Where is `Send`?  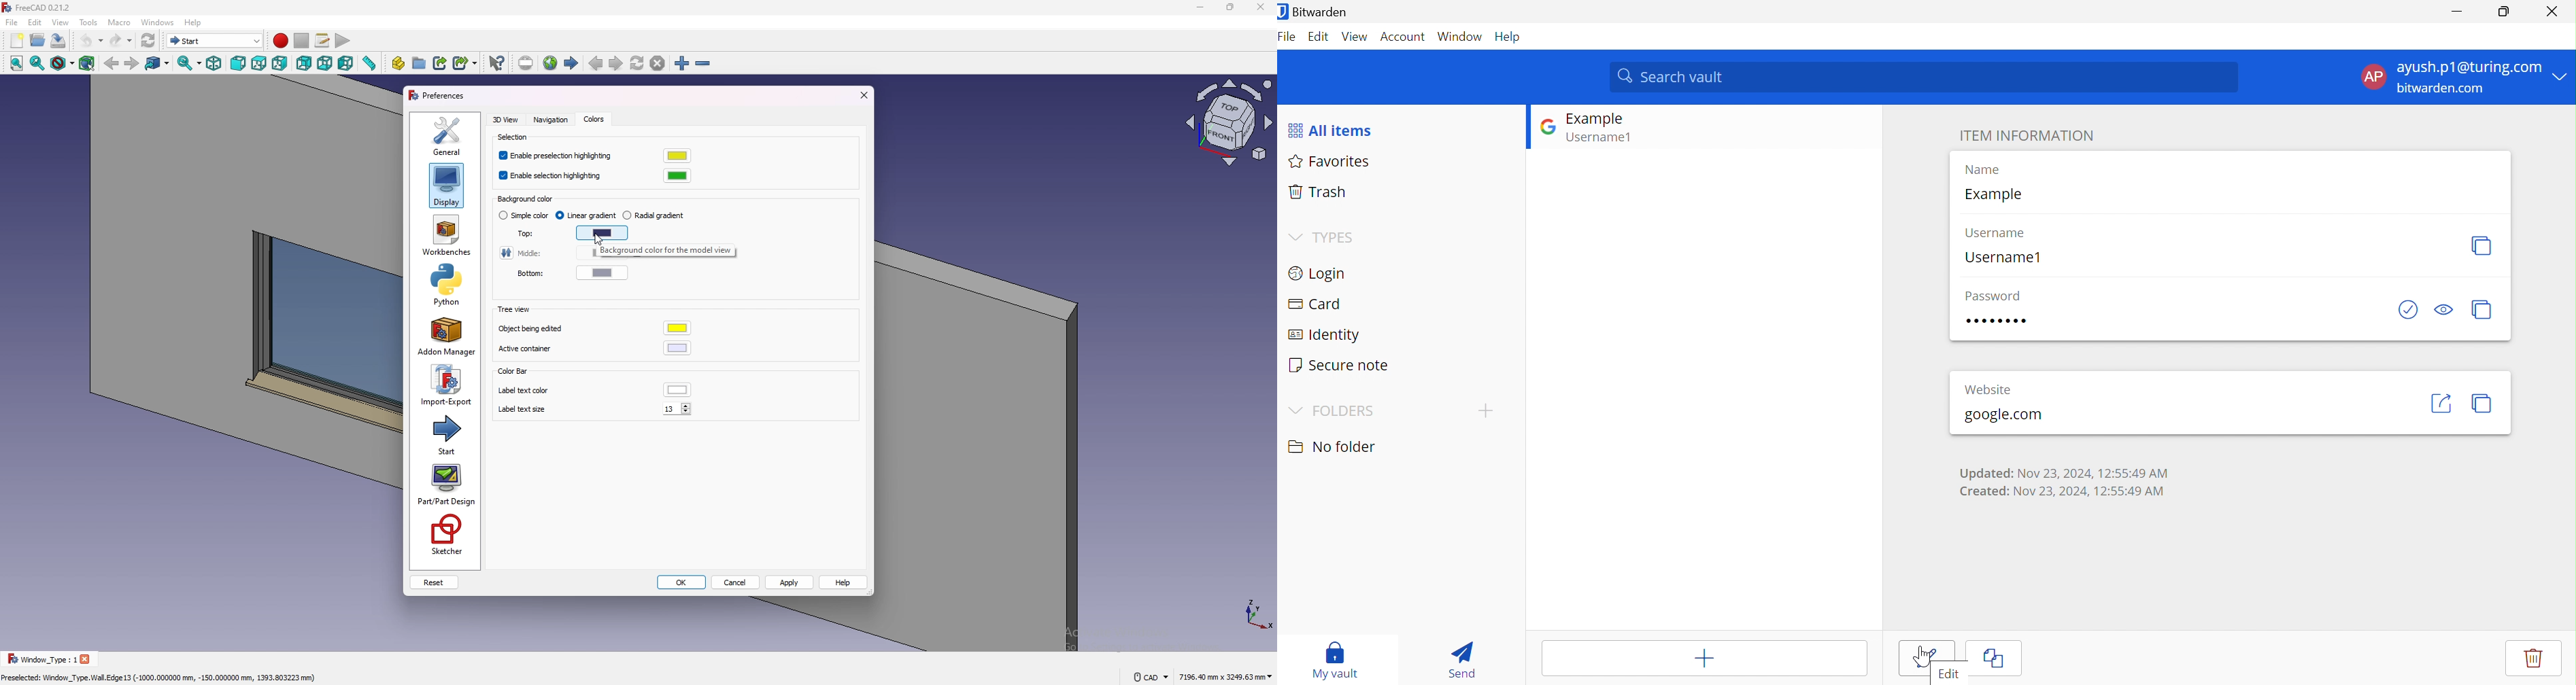
Send is located at coordinates (1458, 658).